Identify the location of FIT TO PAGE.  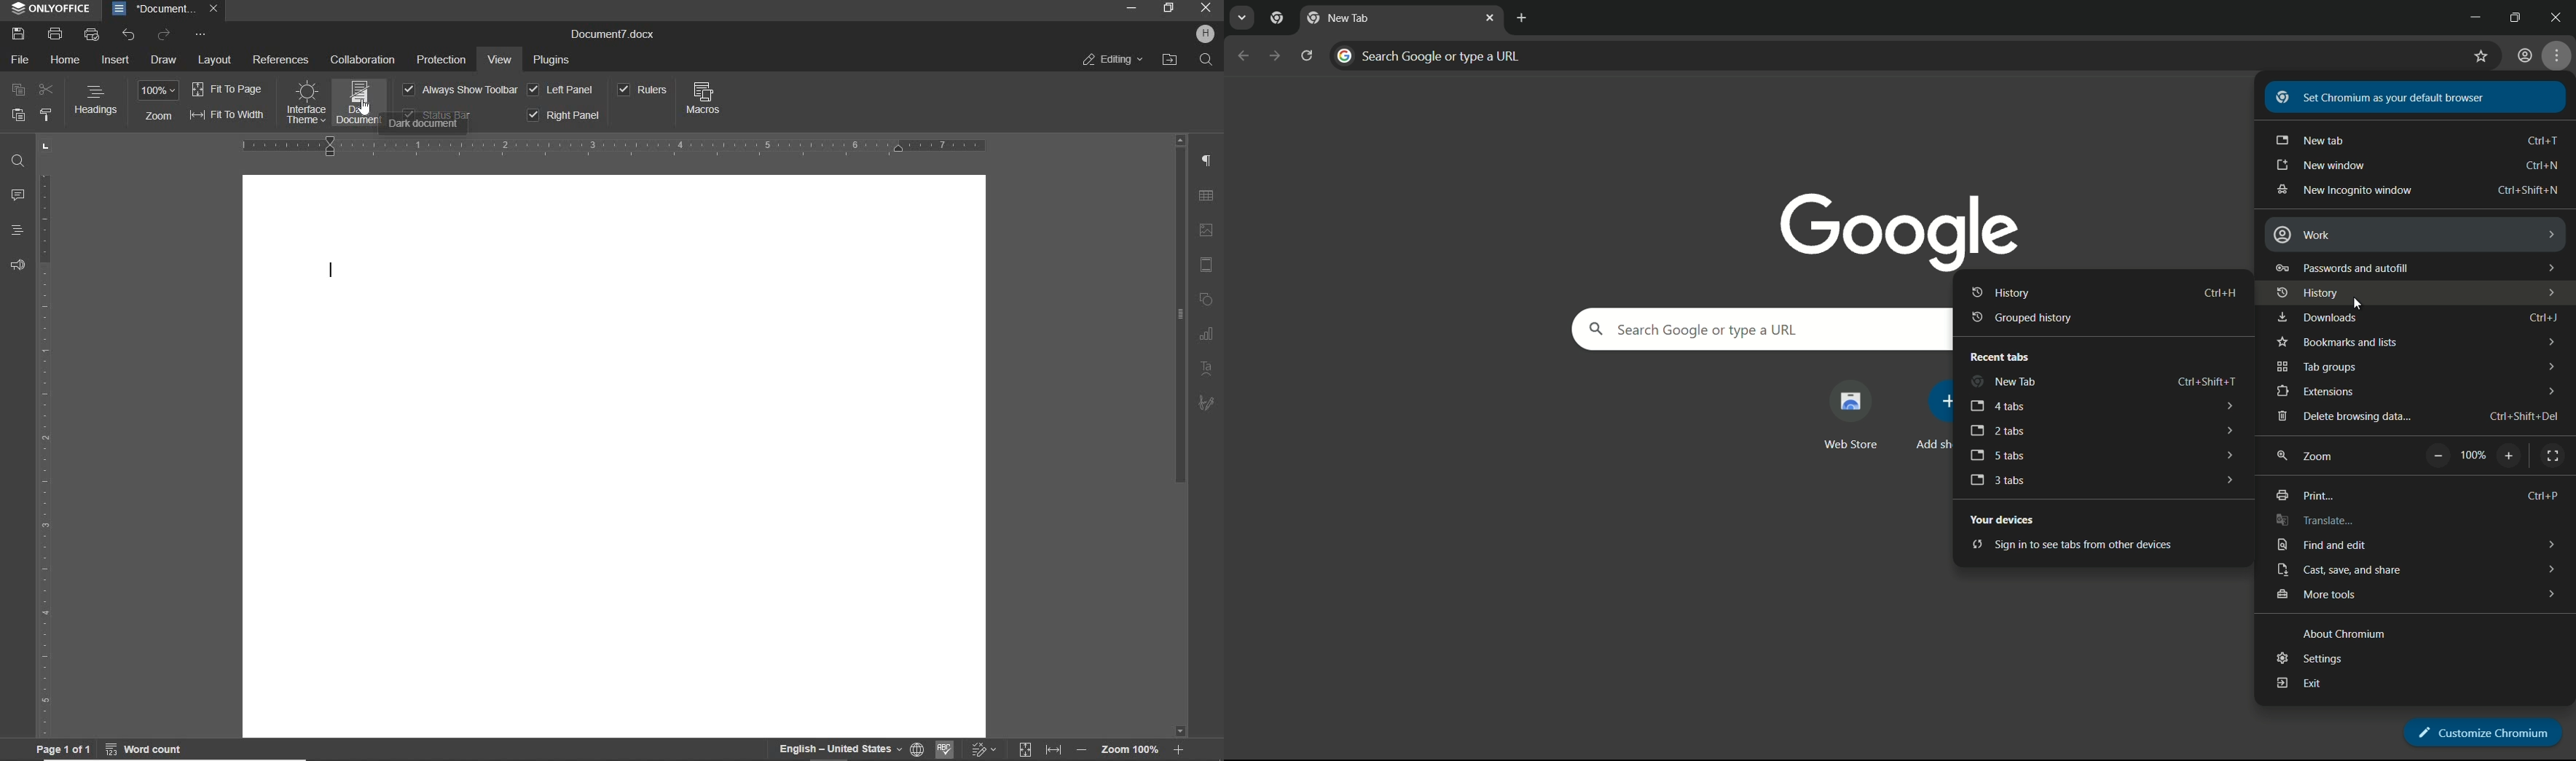
(227, 89).